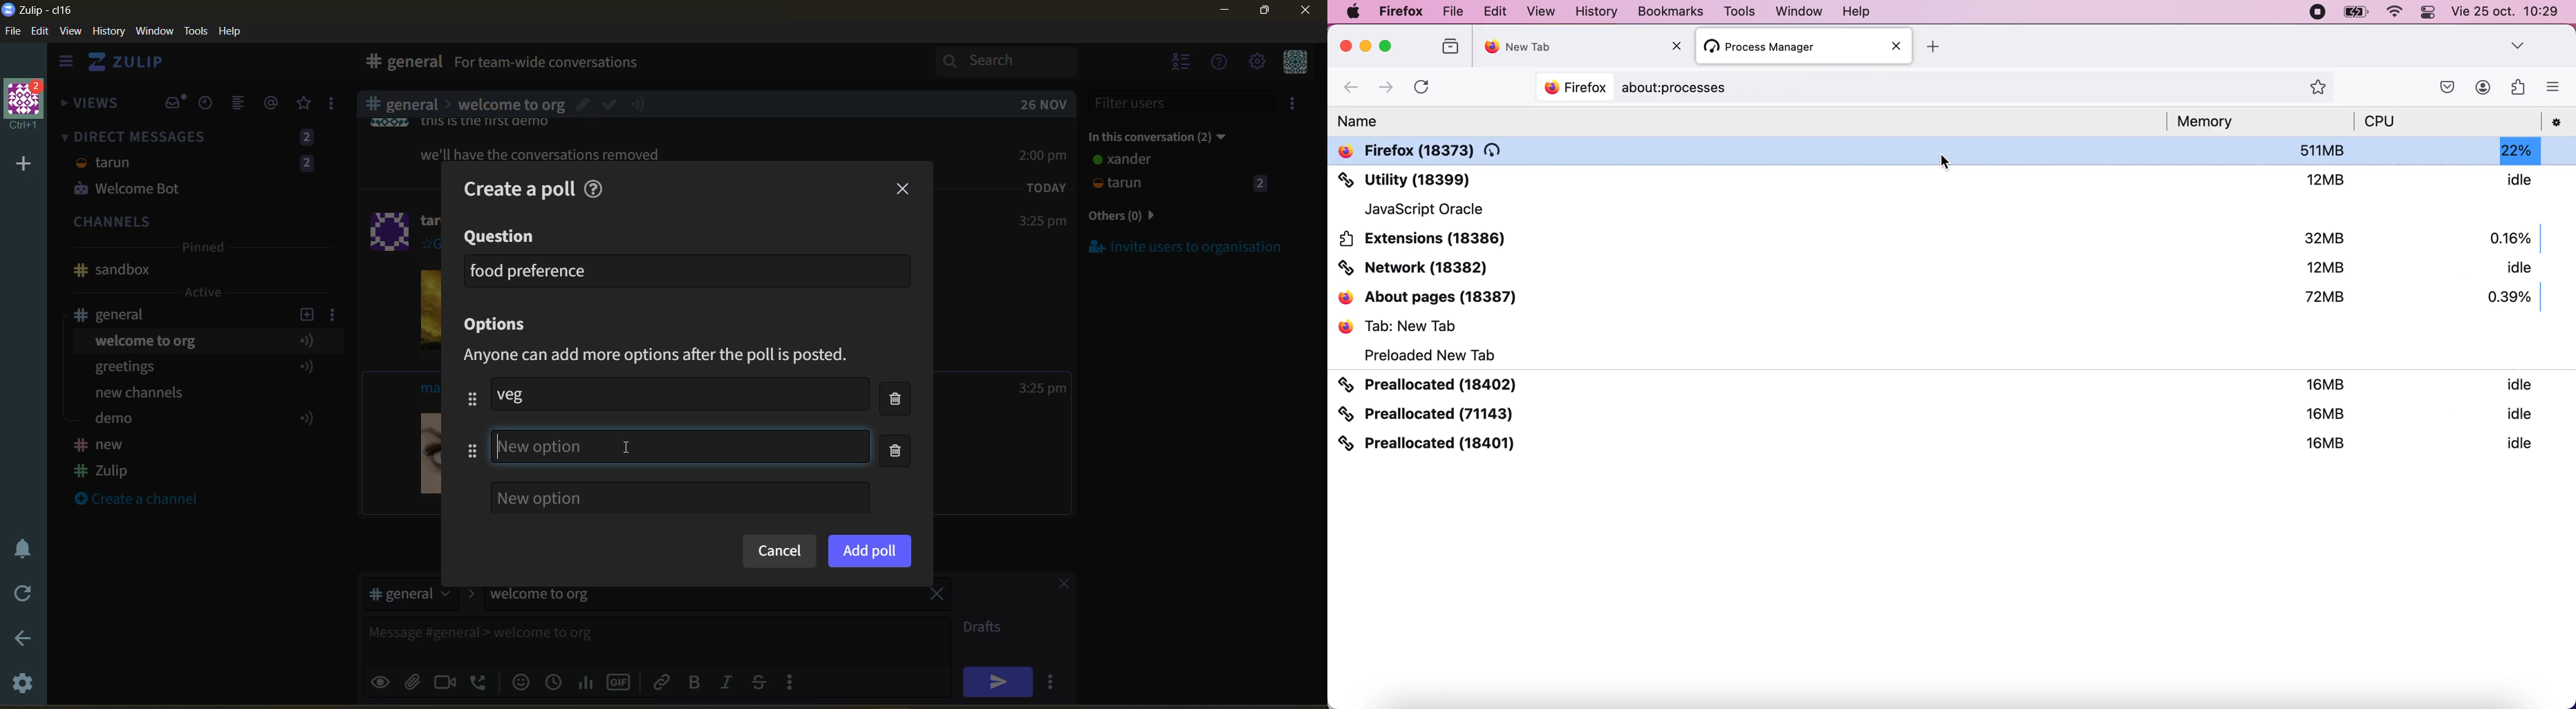  Describe the element at coordinates (1952, 267) in the screenshot. I see `Network` at that location.